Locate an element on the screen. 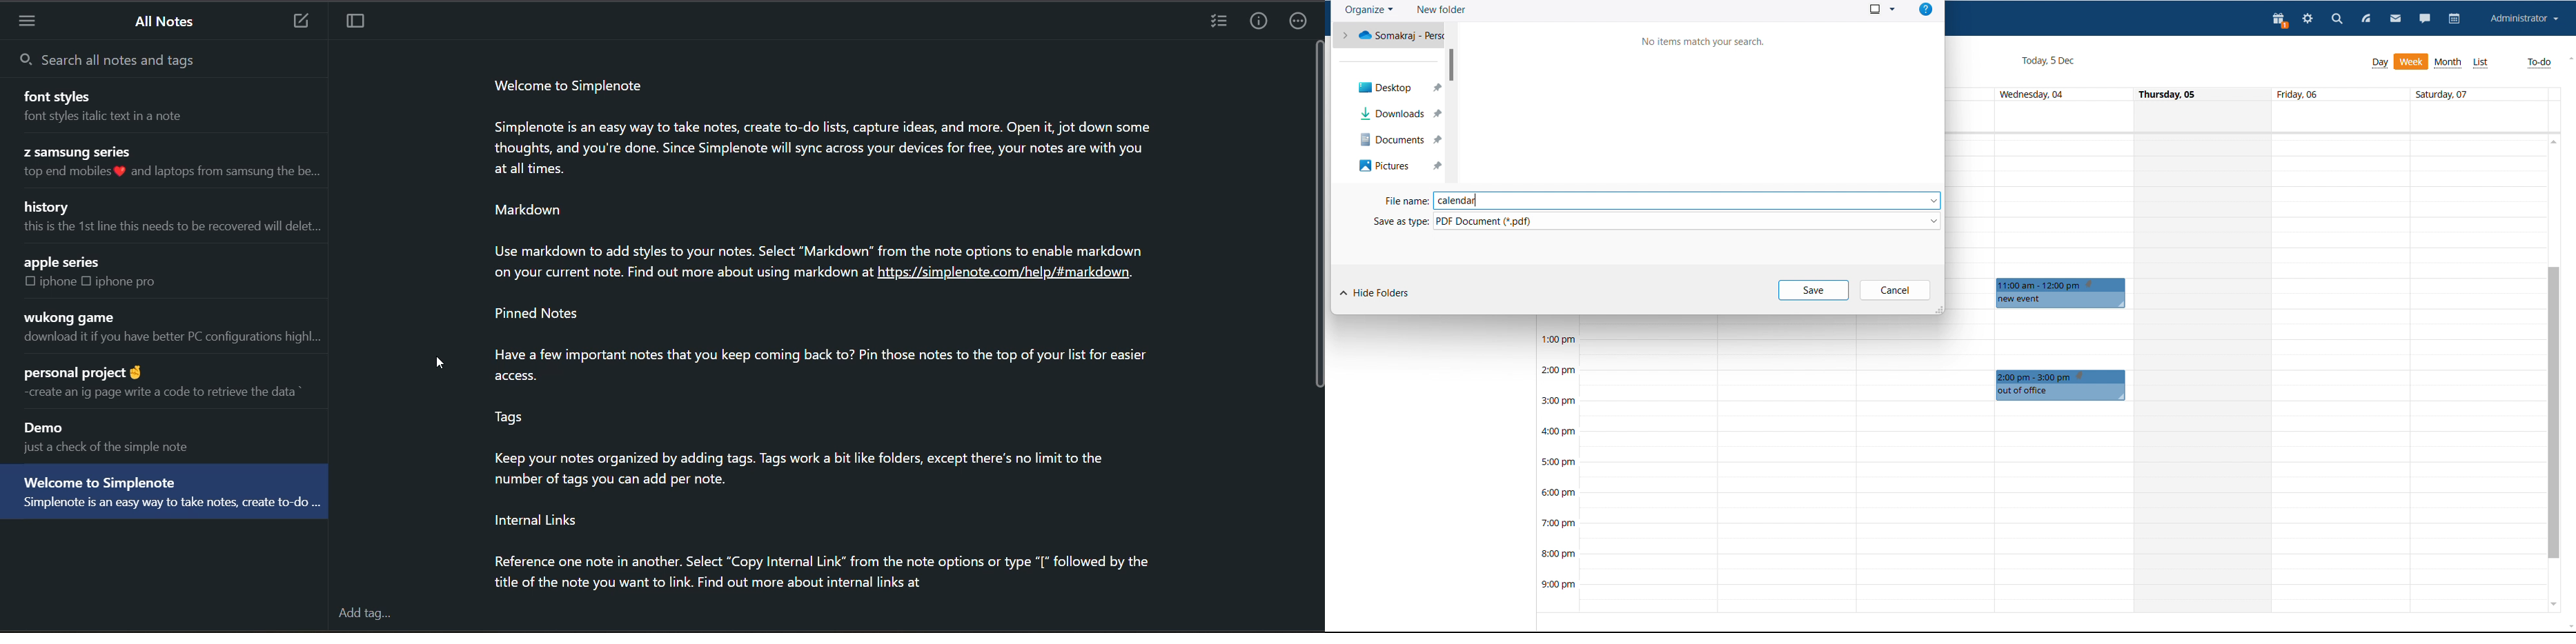 Image resolution: width=2576 pixels, height=644 pixels. history is located at coordinates (49, 207).